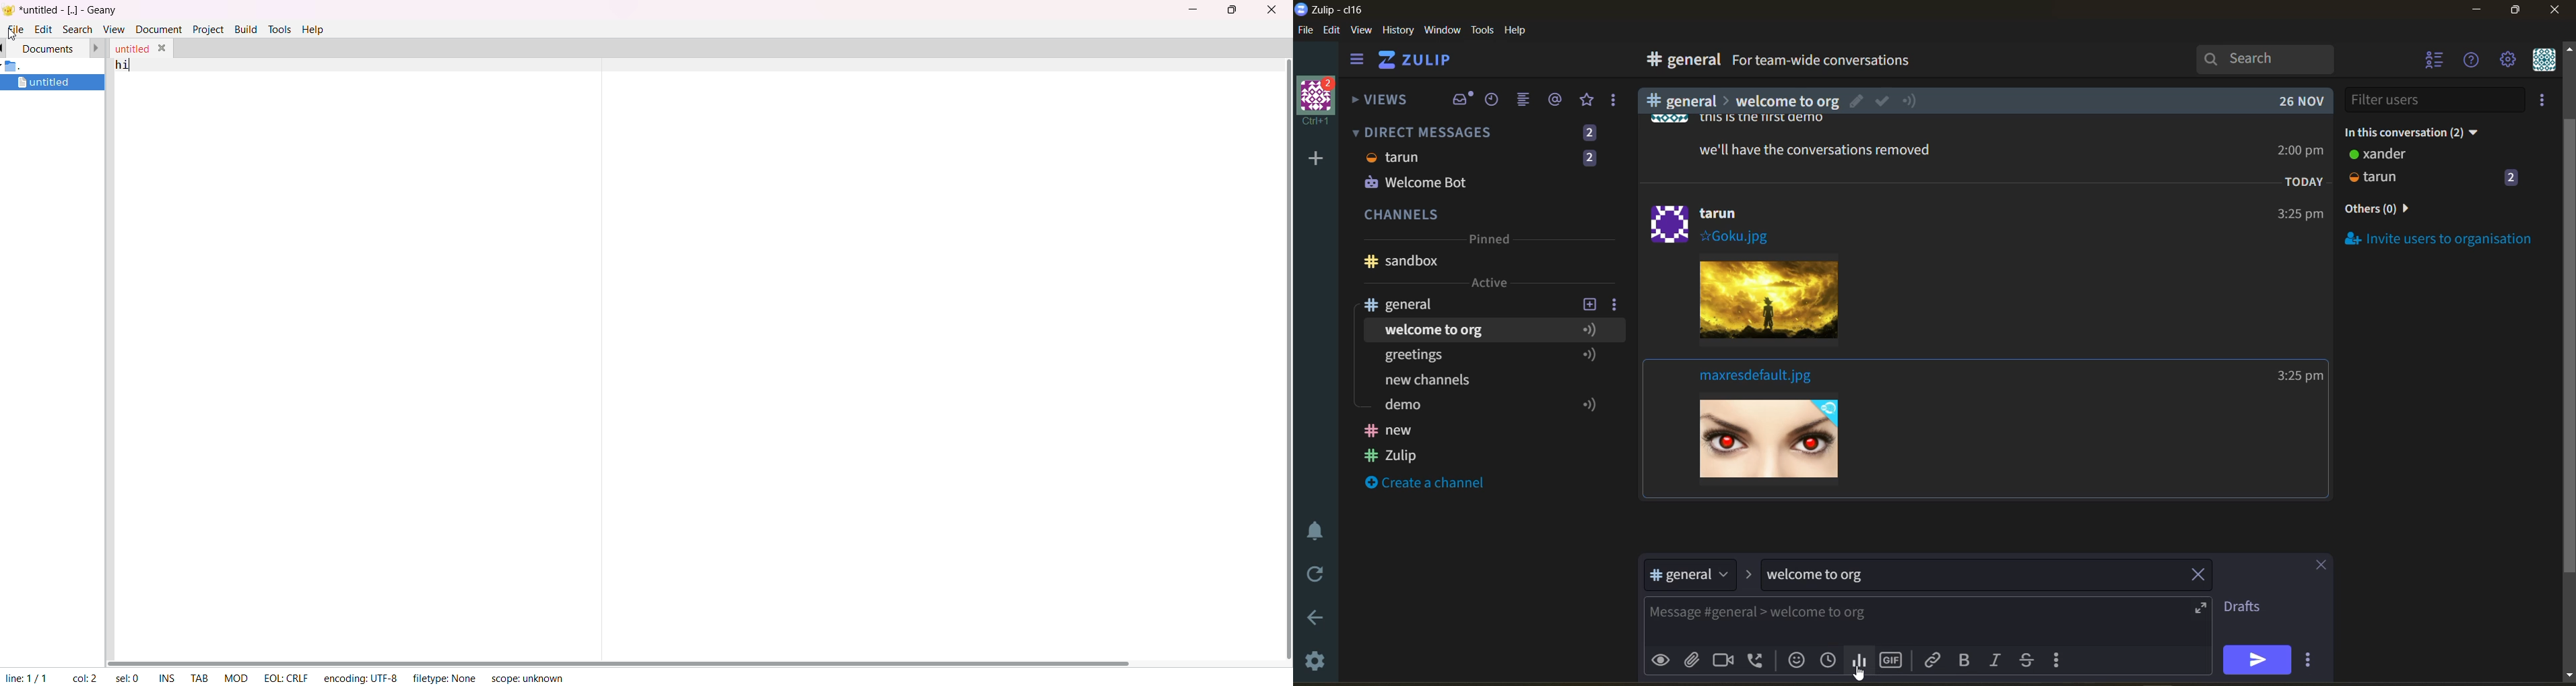 This screenshot has width=2576, height=700. I want to click on app name and organisation name, so click(1329, 10).